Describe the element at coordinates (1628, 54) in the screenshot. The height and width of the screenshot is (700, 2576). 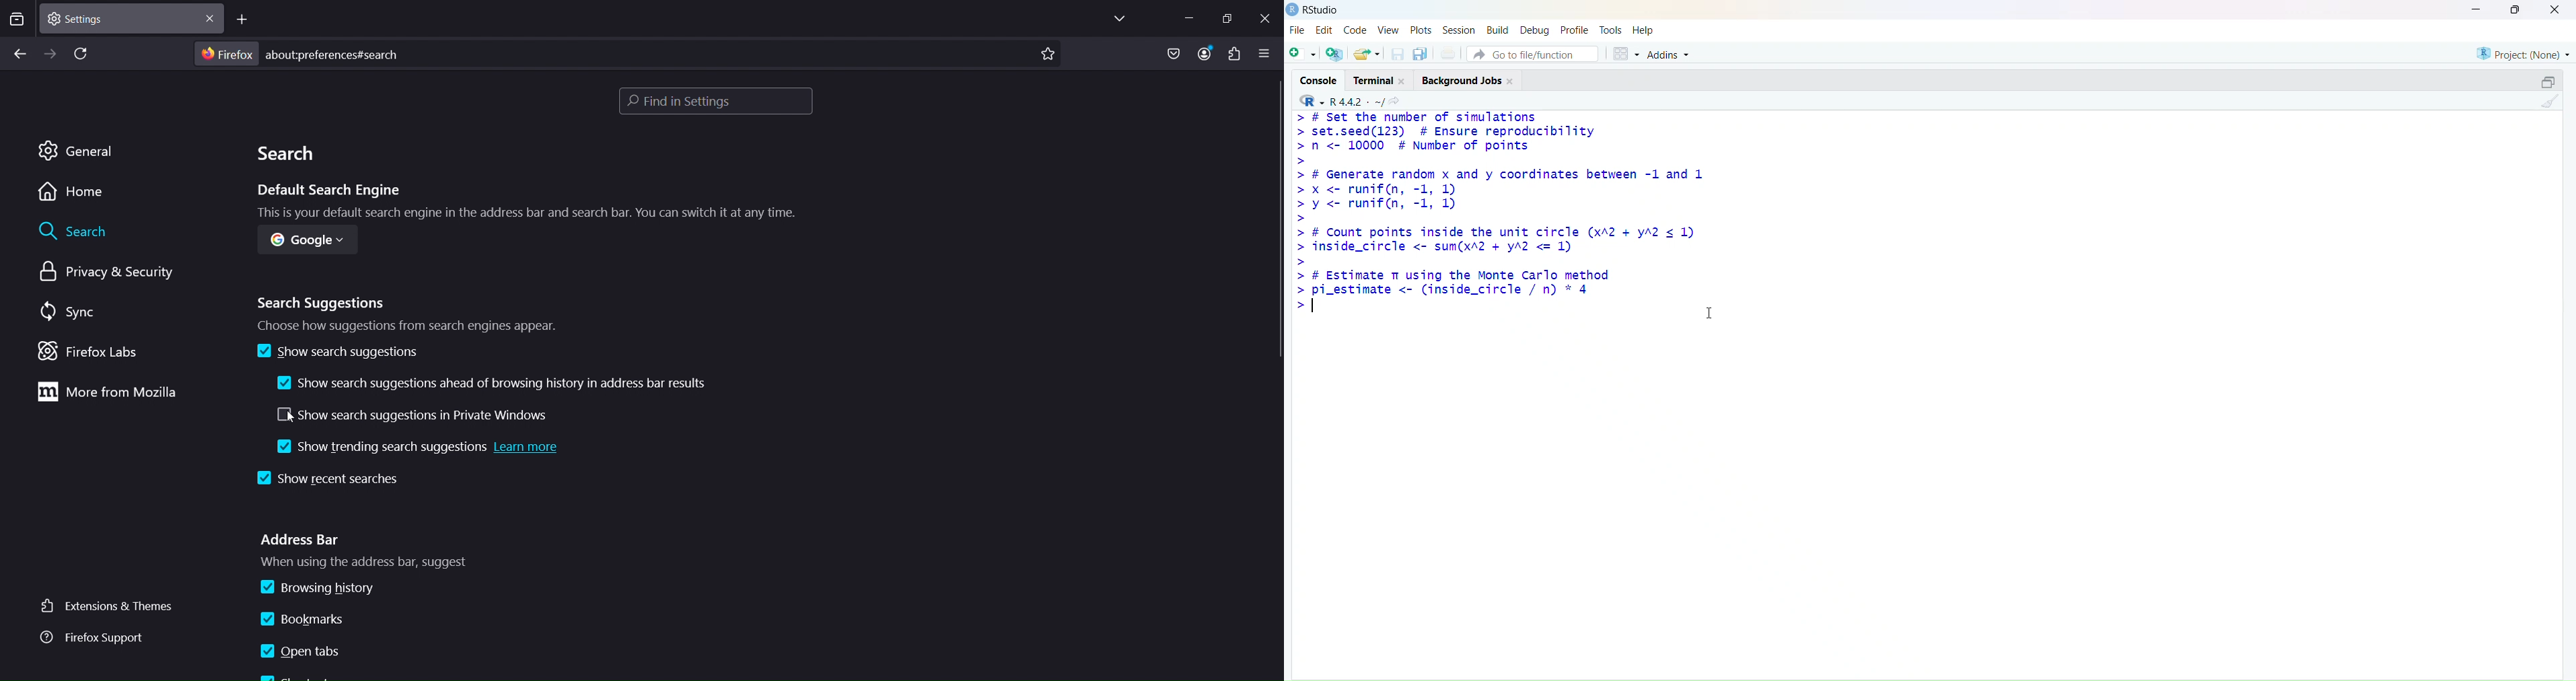
I see `Workspace panes` at that location.